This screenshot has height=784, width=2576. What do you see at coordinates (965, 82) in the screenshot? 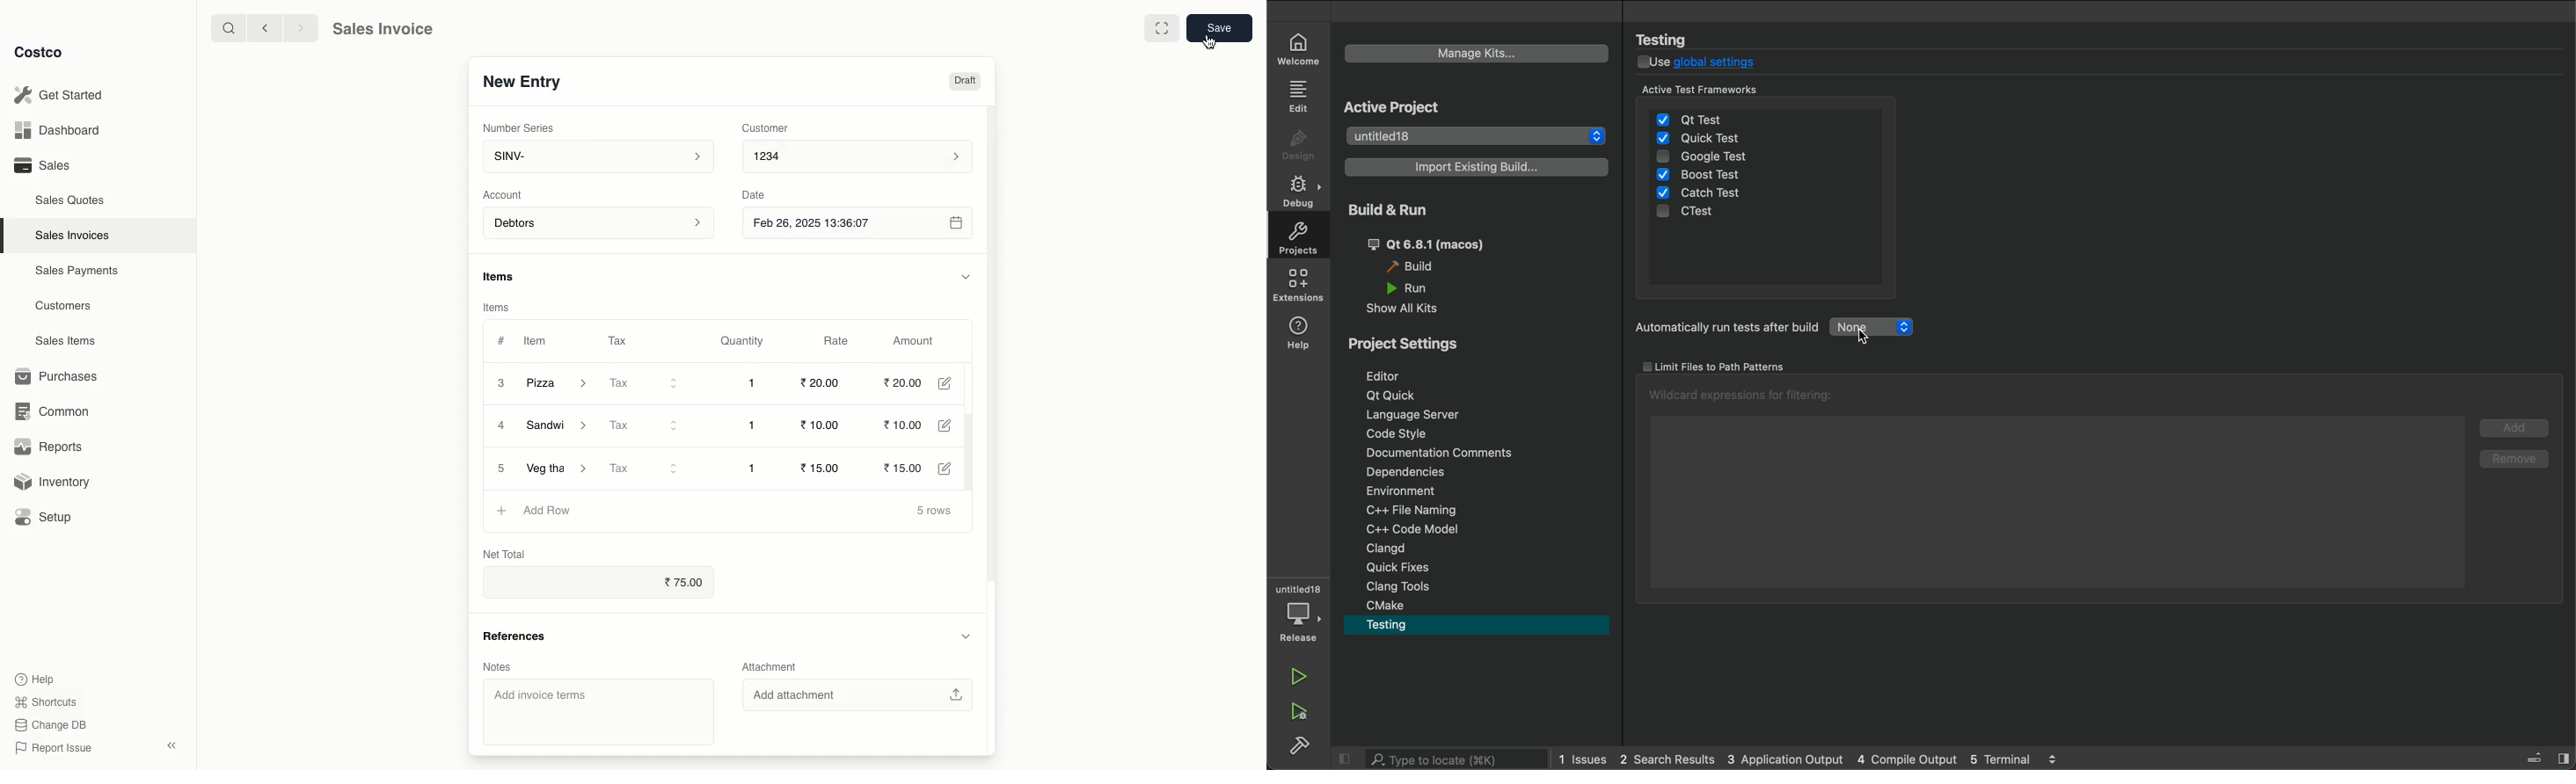
I see `Draft` at bounding box center [965, 82].